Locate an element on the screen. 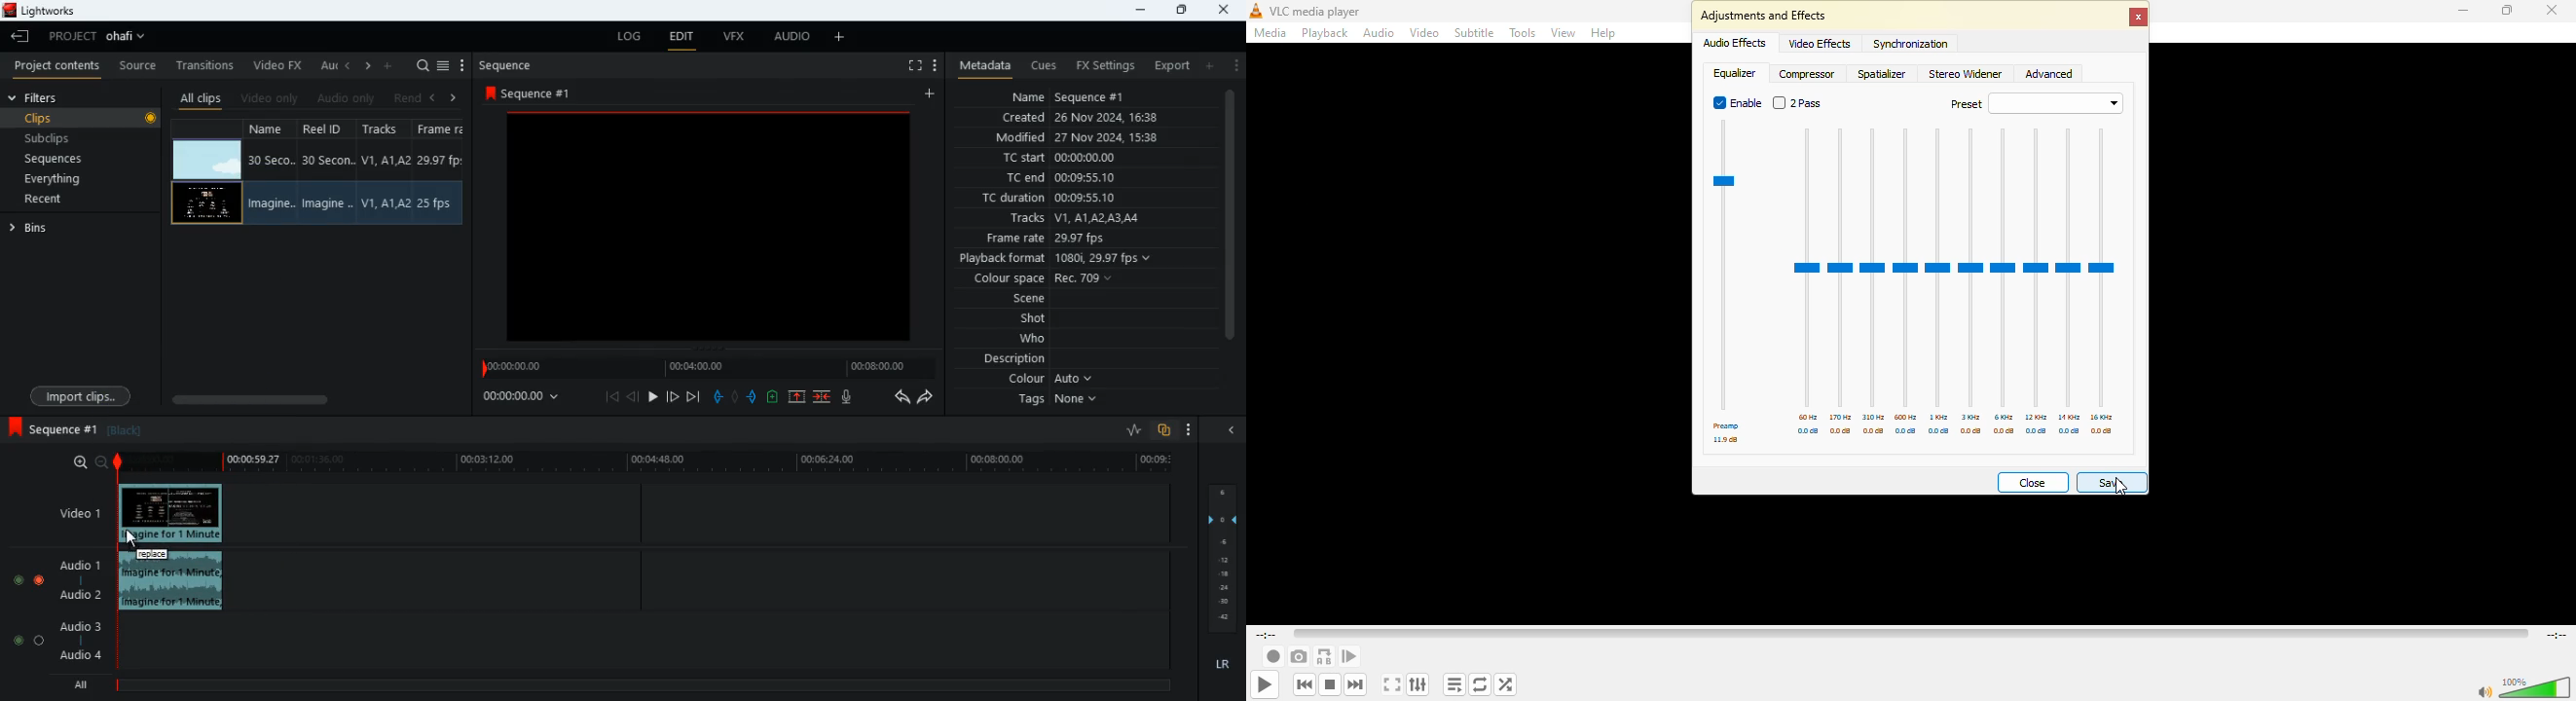  more is located at coordinates (1192, 428).